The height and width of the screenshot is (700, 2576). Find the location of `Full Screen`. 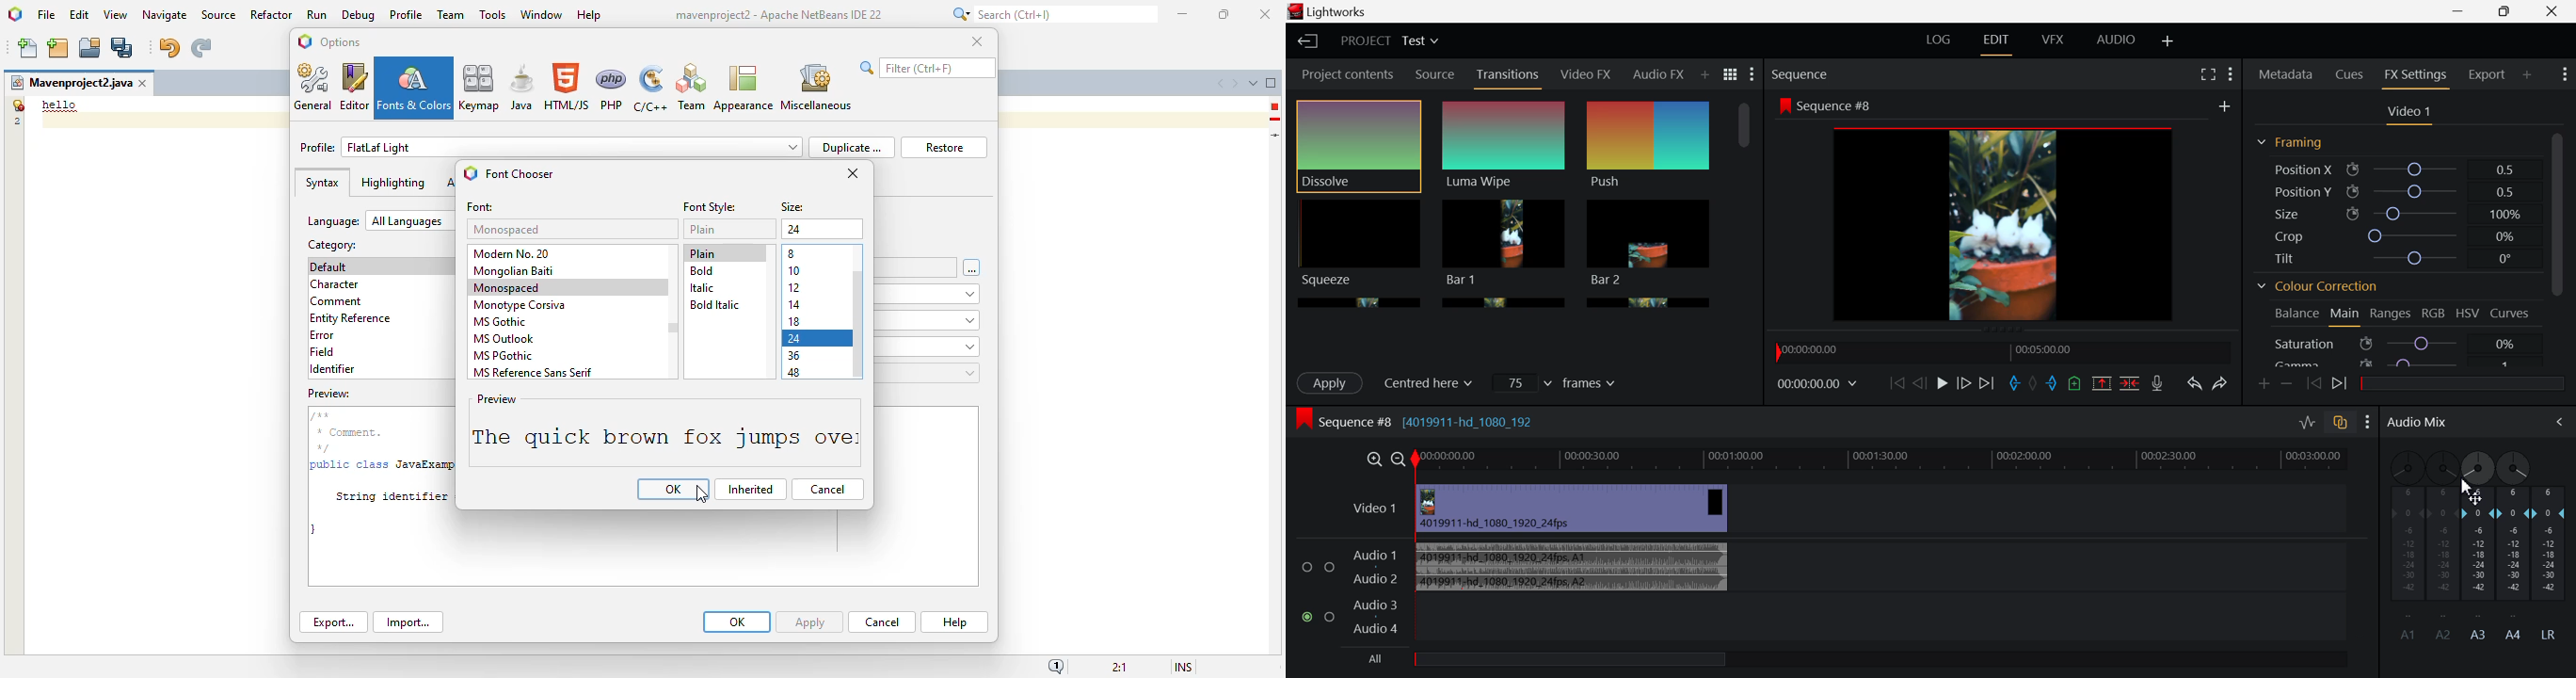

Full Screen is located at coordinates (2208, 74).